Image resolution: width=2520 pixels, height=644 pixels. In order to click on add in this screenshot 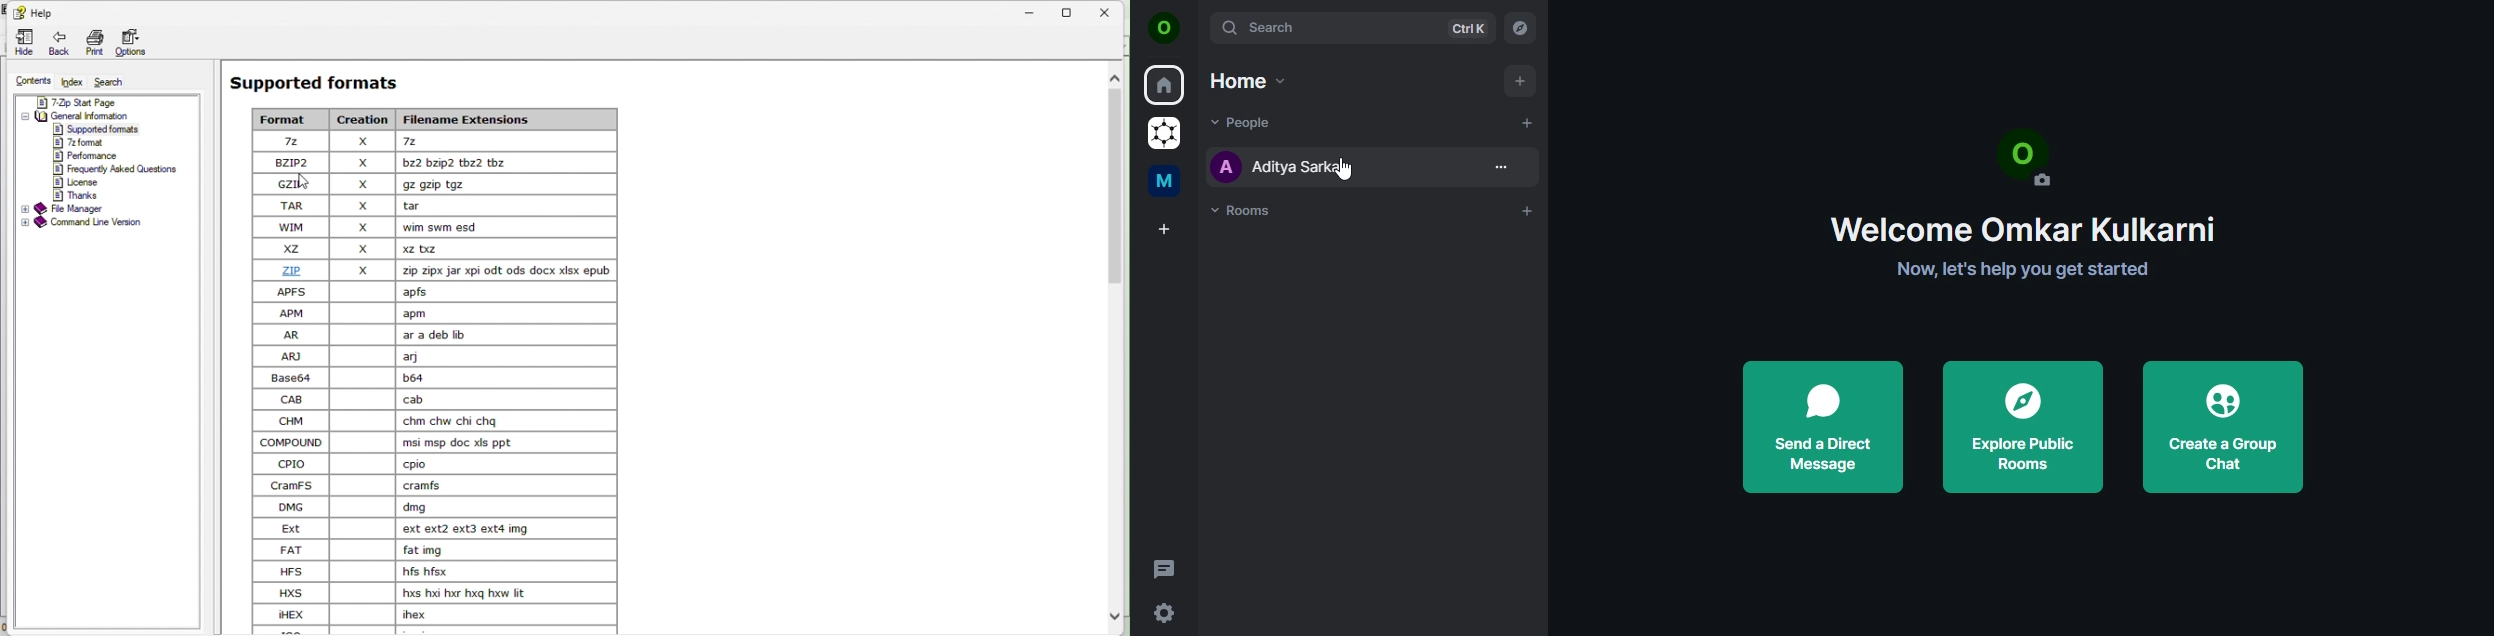, I will do `click(1519, 82)`.